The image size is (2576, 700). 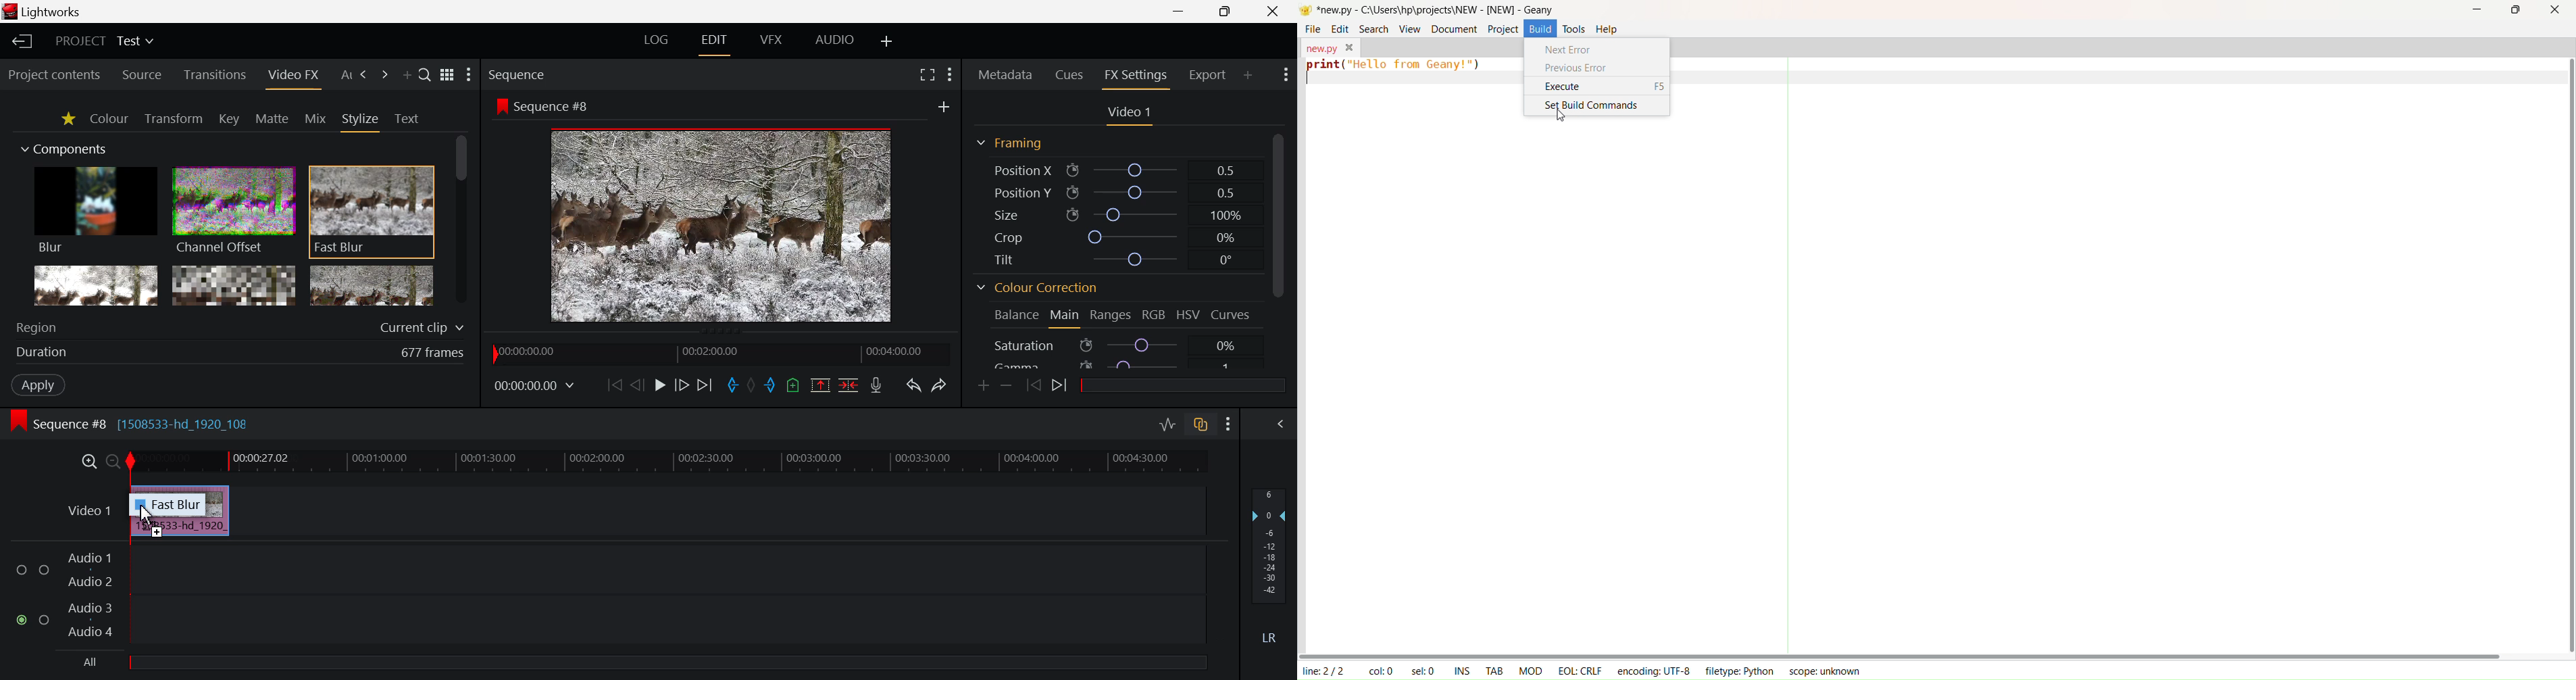 I want to click on Source, so click(x=149, y=74).